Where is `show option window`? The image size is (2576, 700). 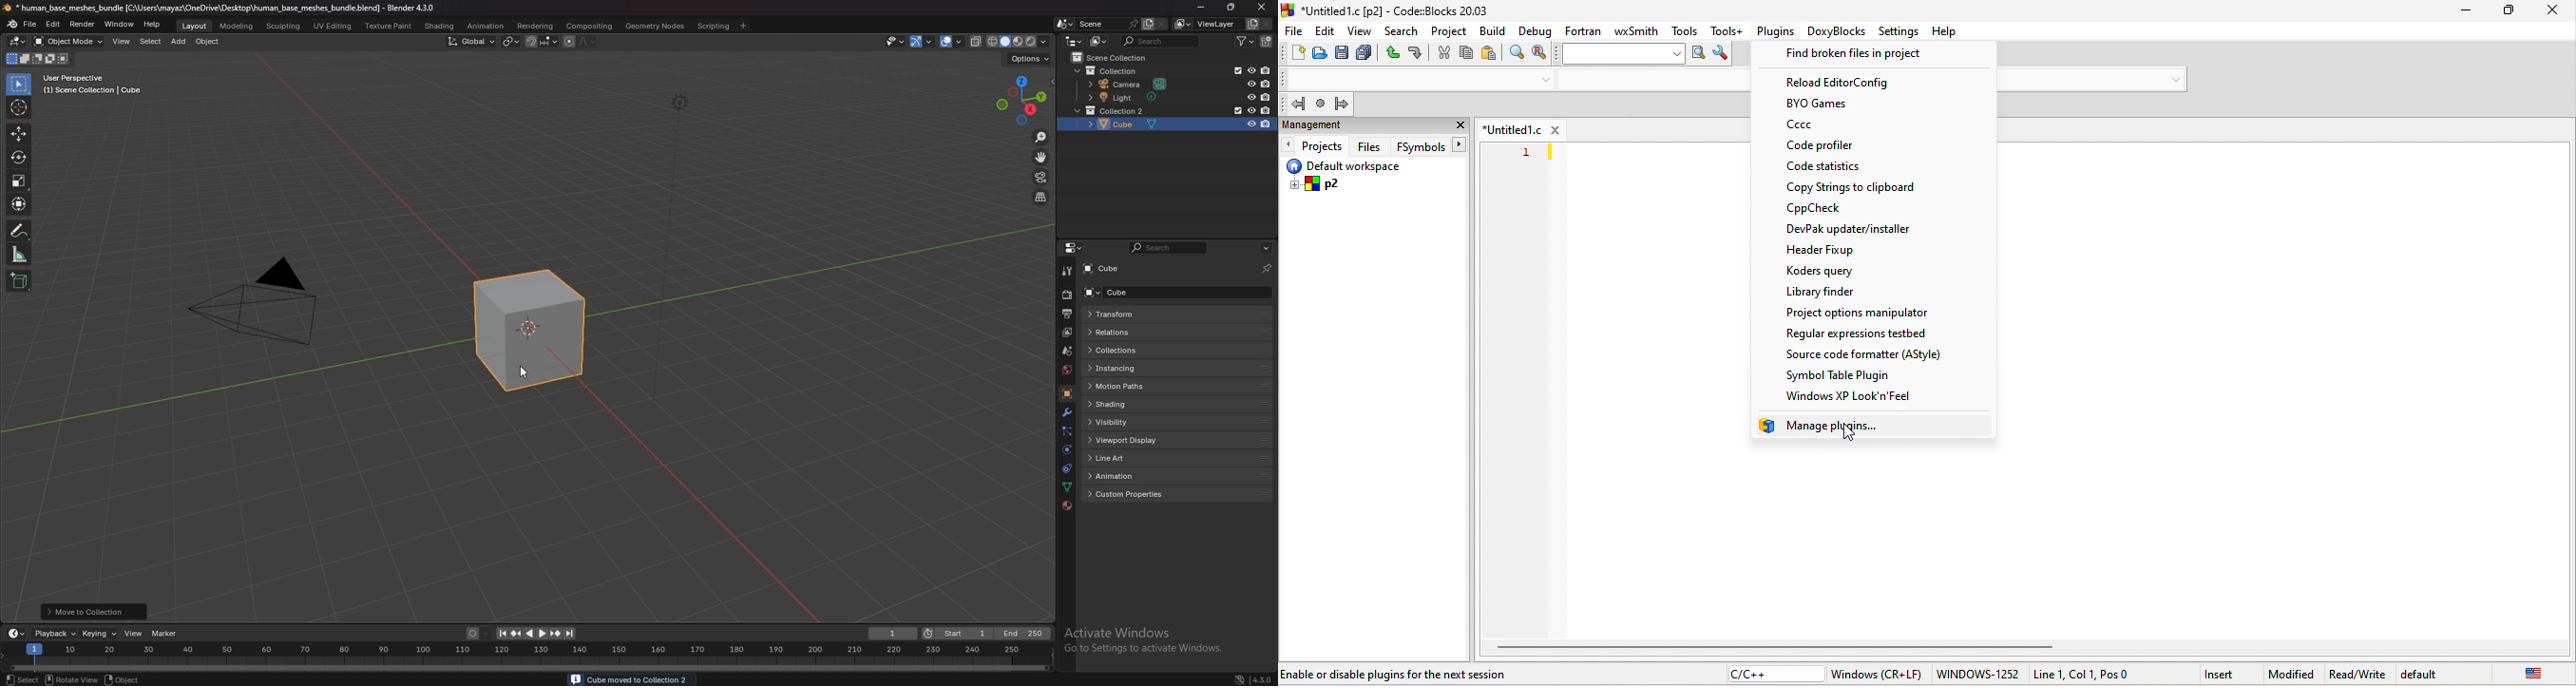
show option window is located at coordinates (1722, 57).